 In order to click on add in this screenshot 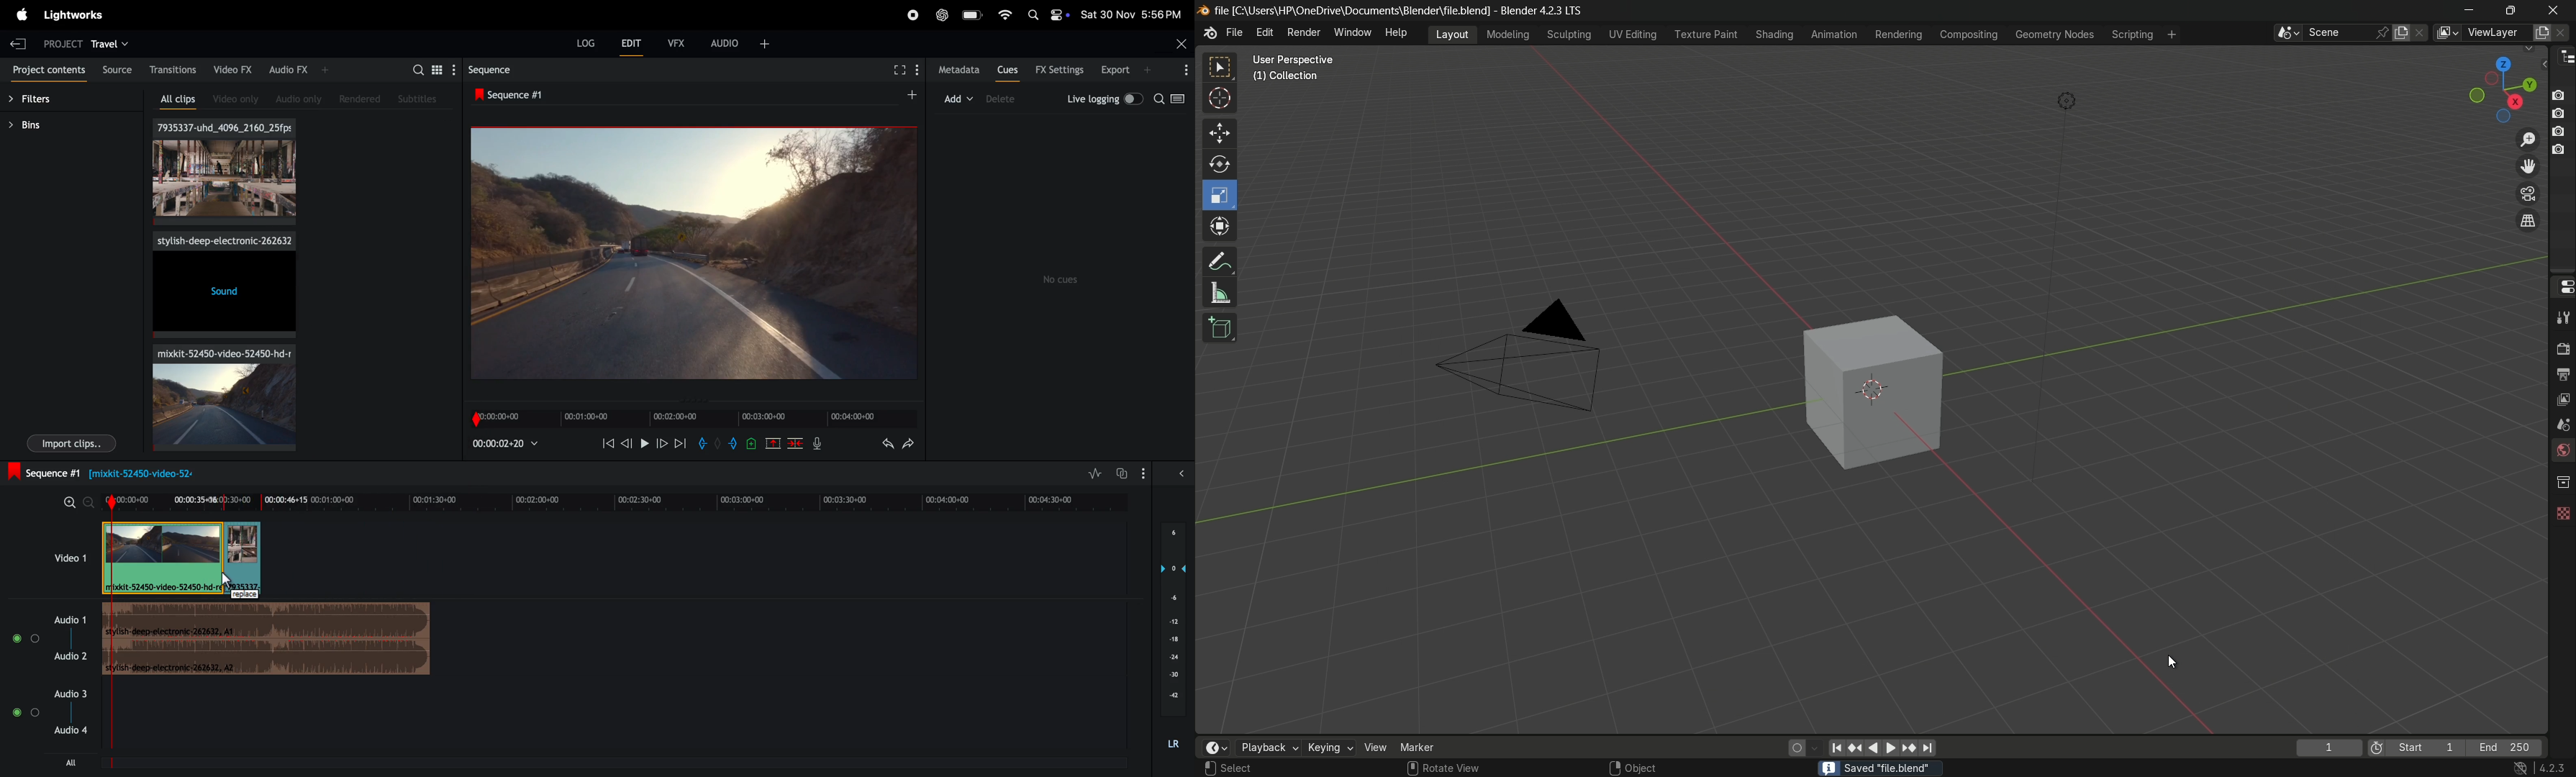, I will do `click(905, 96)`.